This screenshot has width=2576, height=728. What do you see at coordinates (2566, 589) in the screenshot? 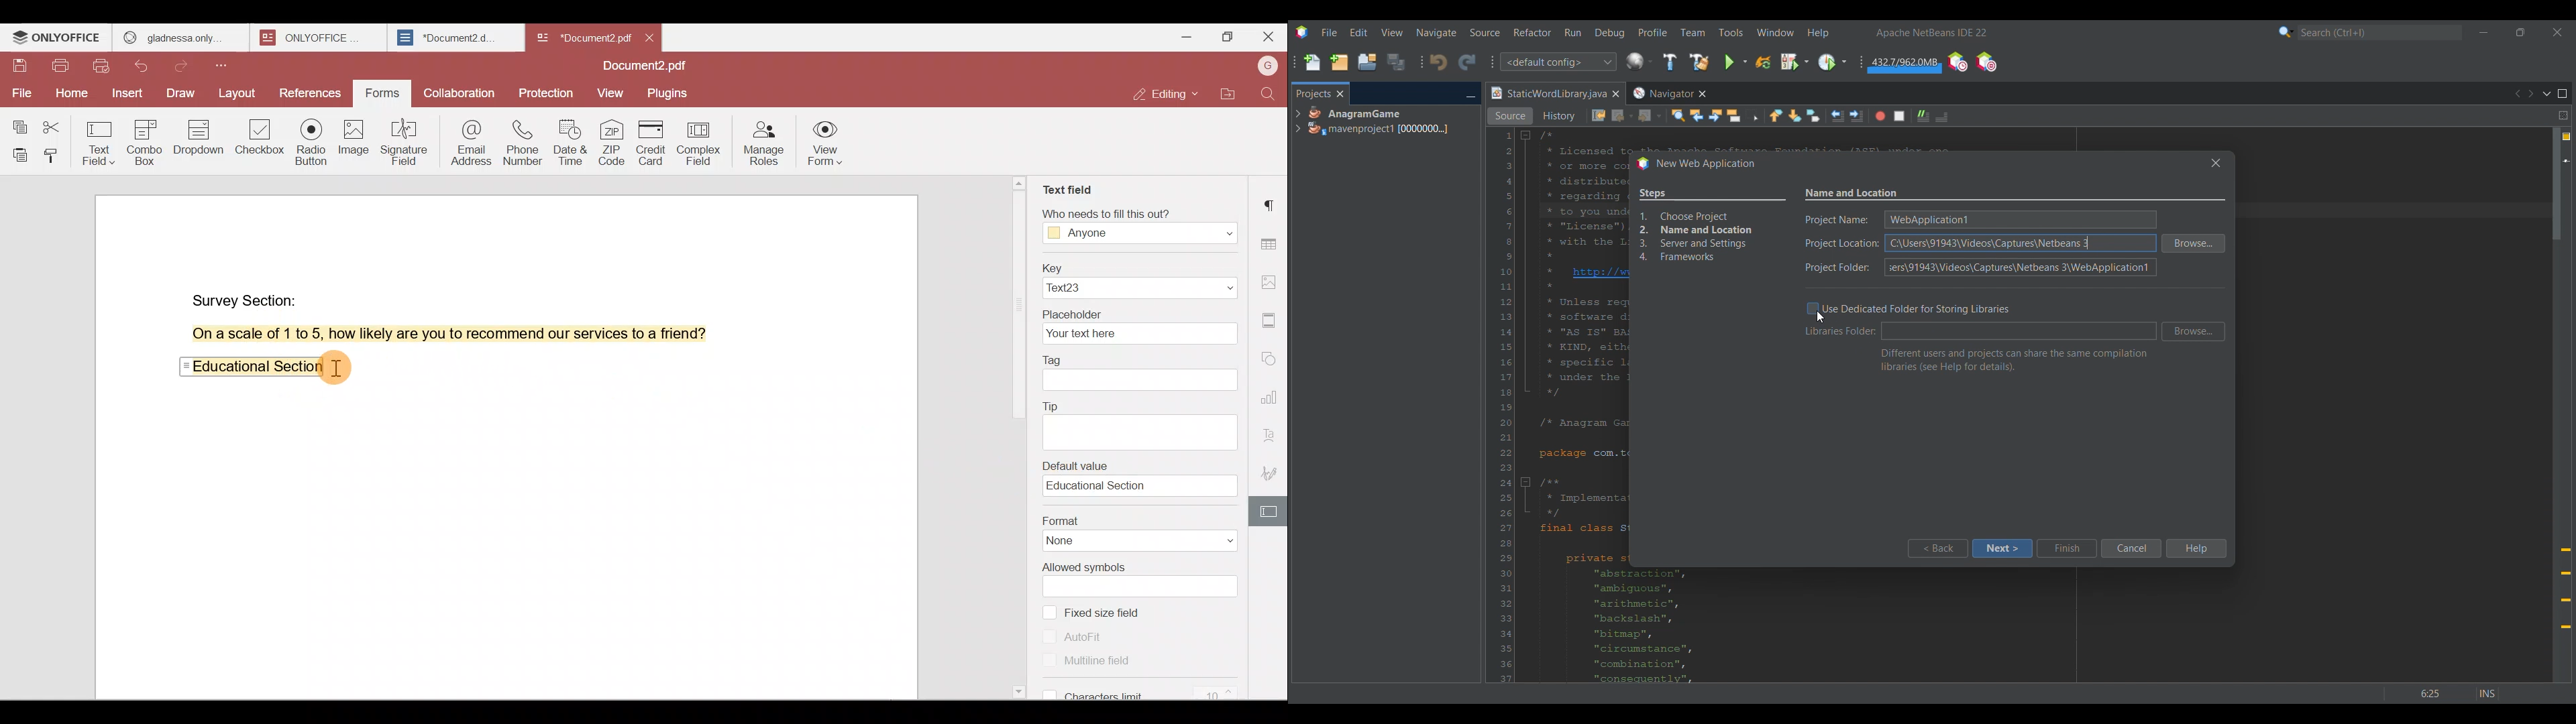
I see `Add @override annotation` at bounding box center [2566, 589].